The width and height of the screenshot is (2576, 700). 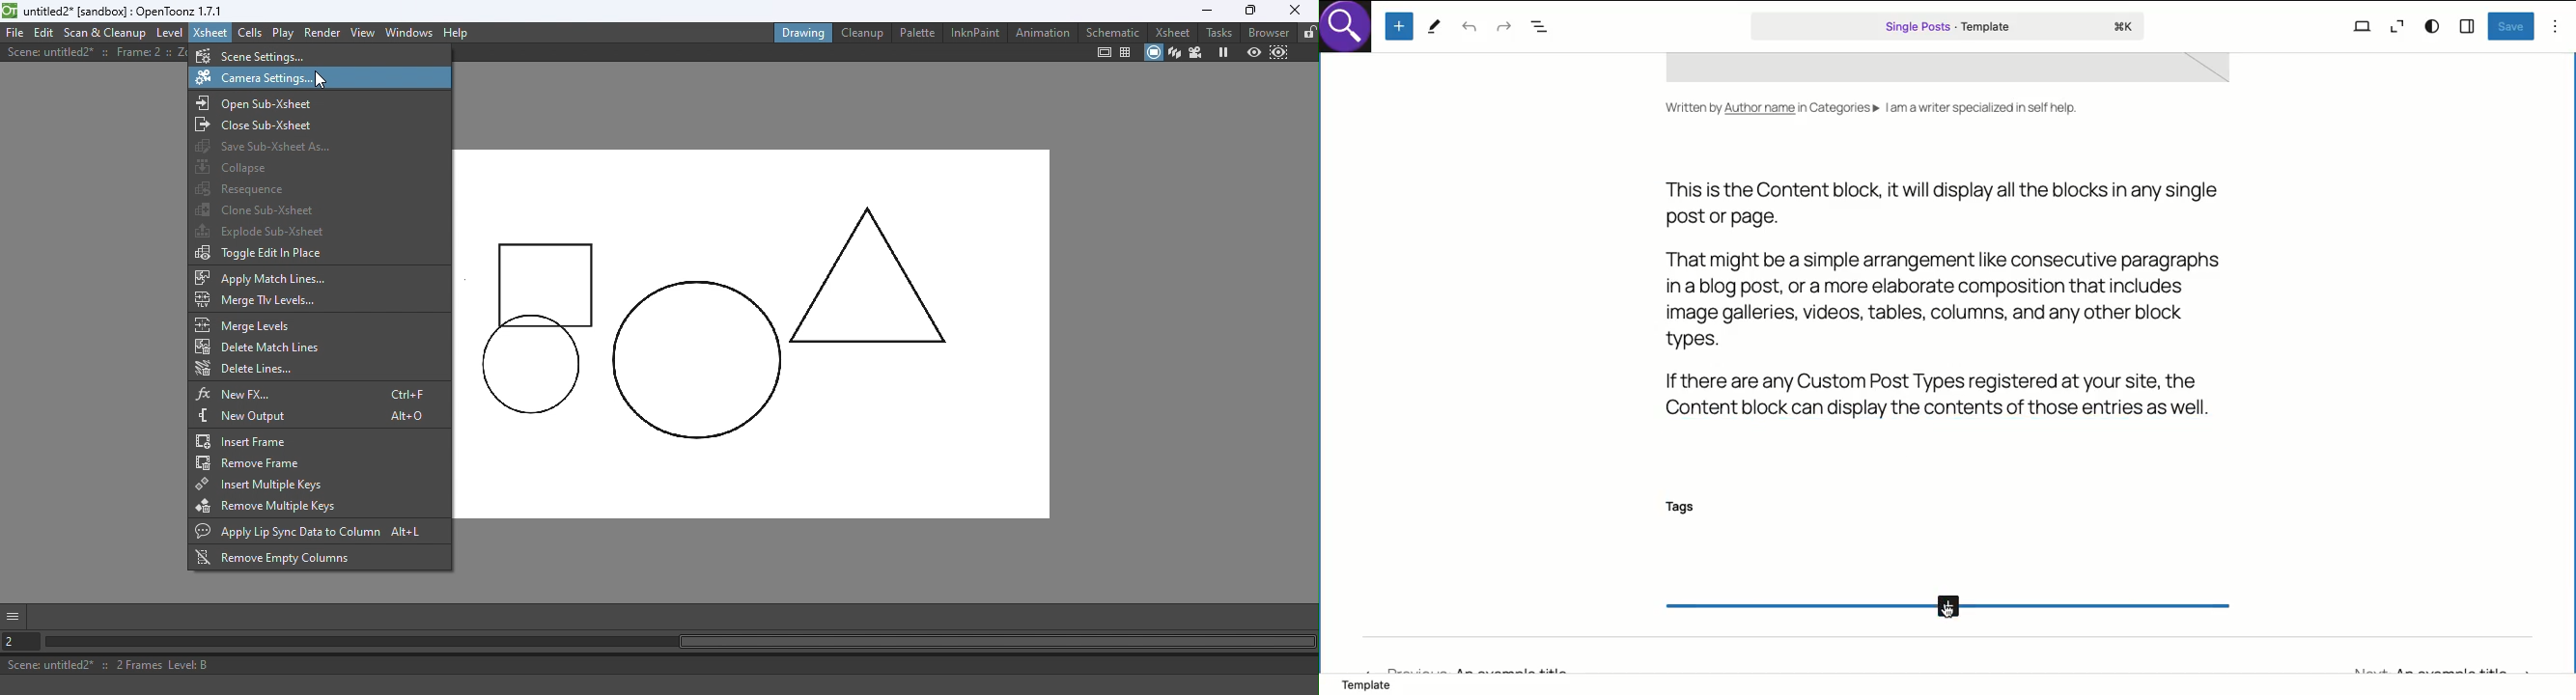 I want to click on Apply lip sync data to column, so click(x=320, y=531).